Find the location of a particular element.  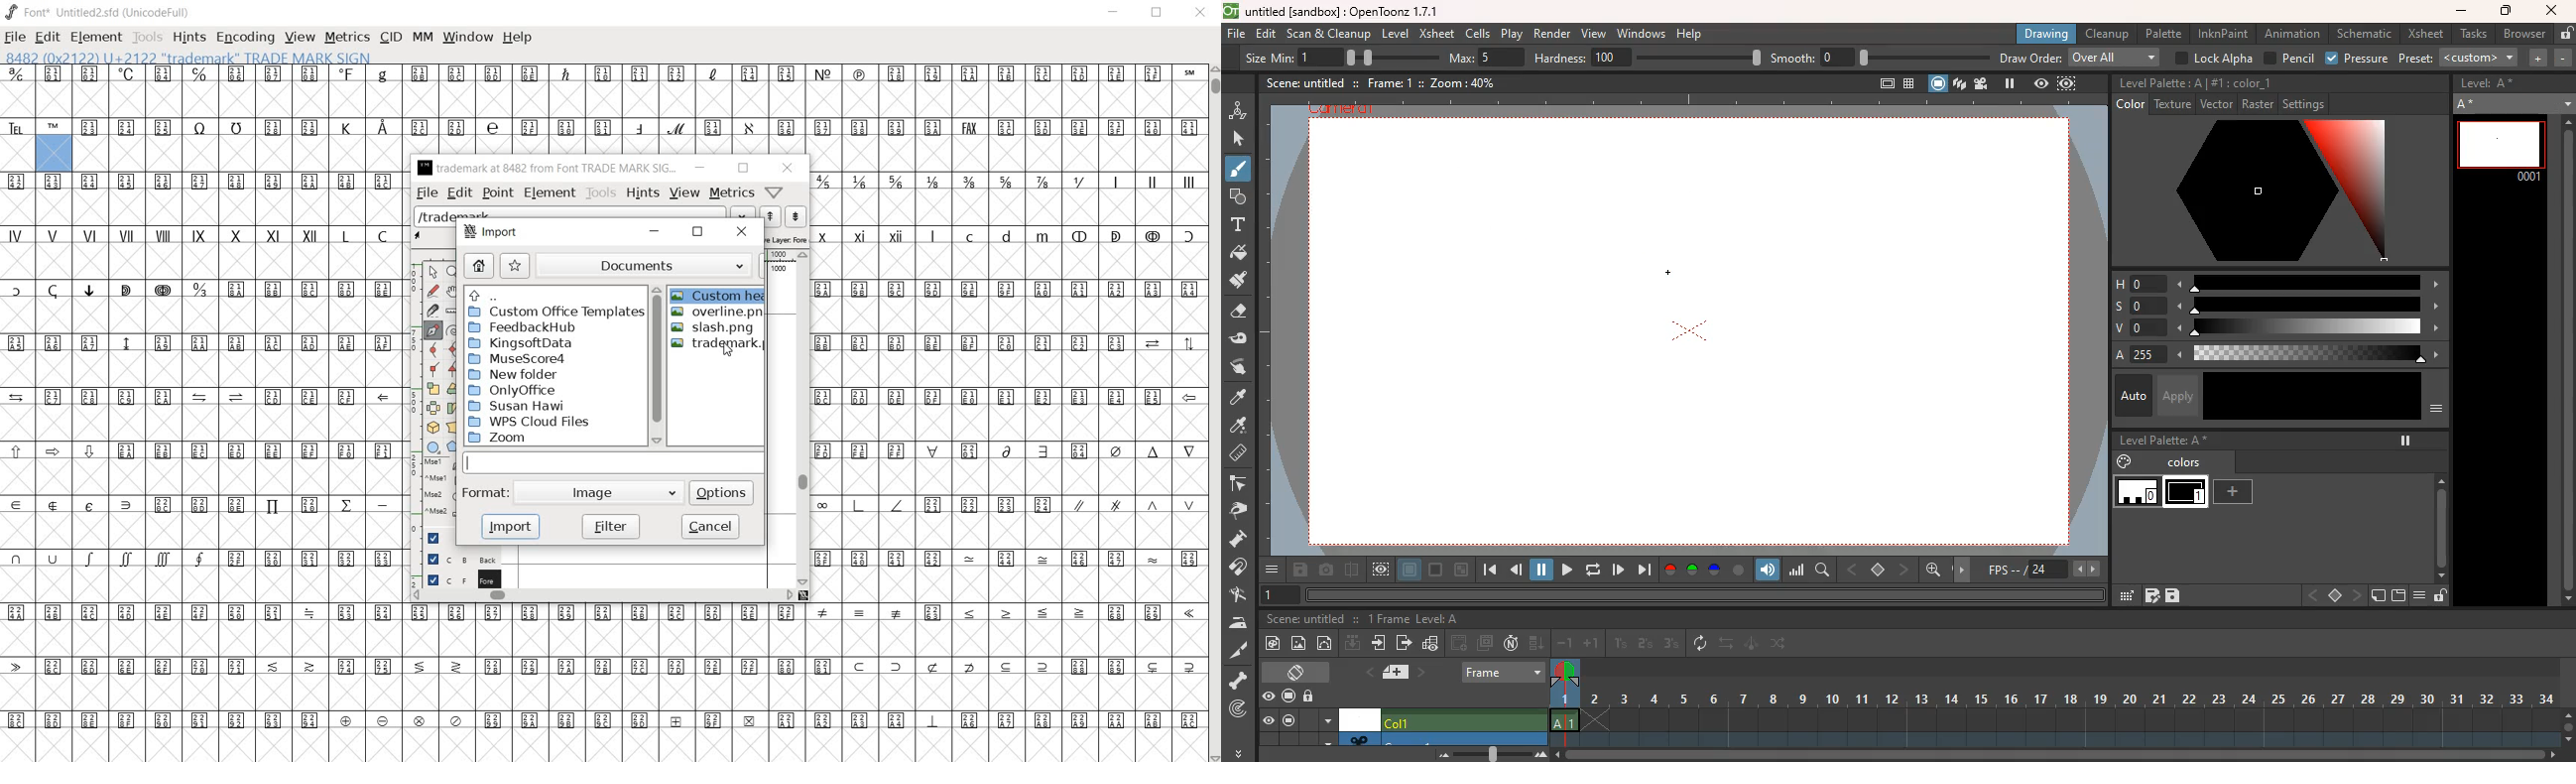

back is located at coordinates (1460, 642).